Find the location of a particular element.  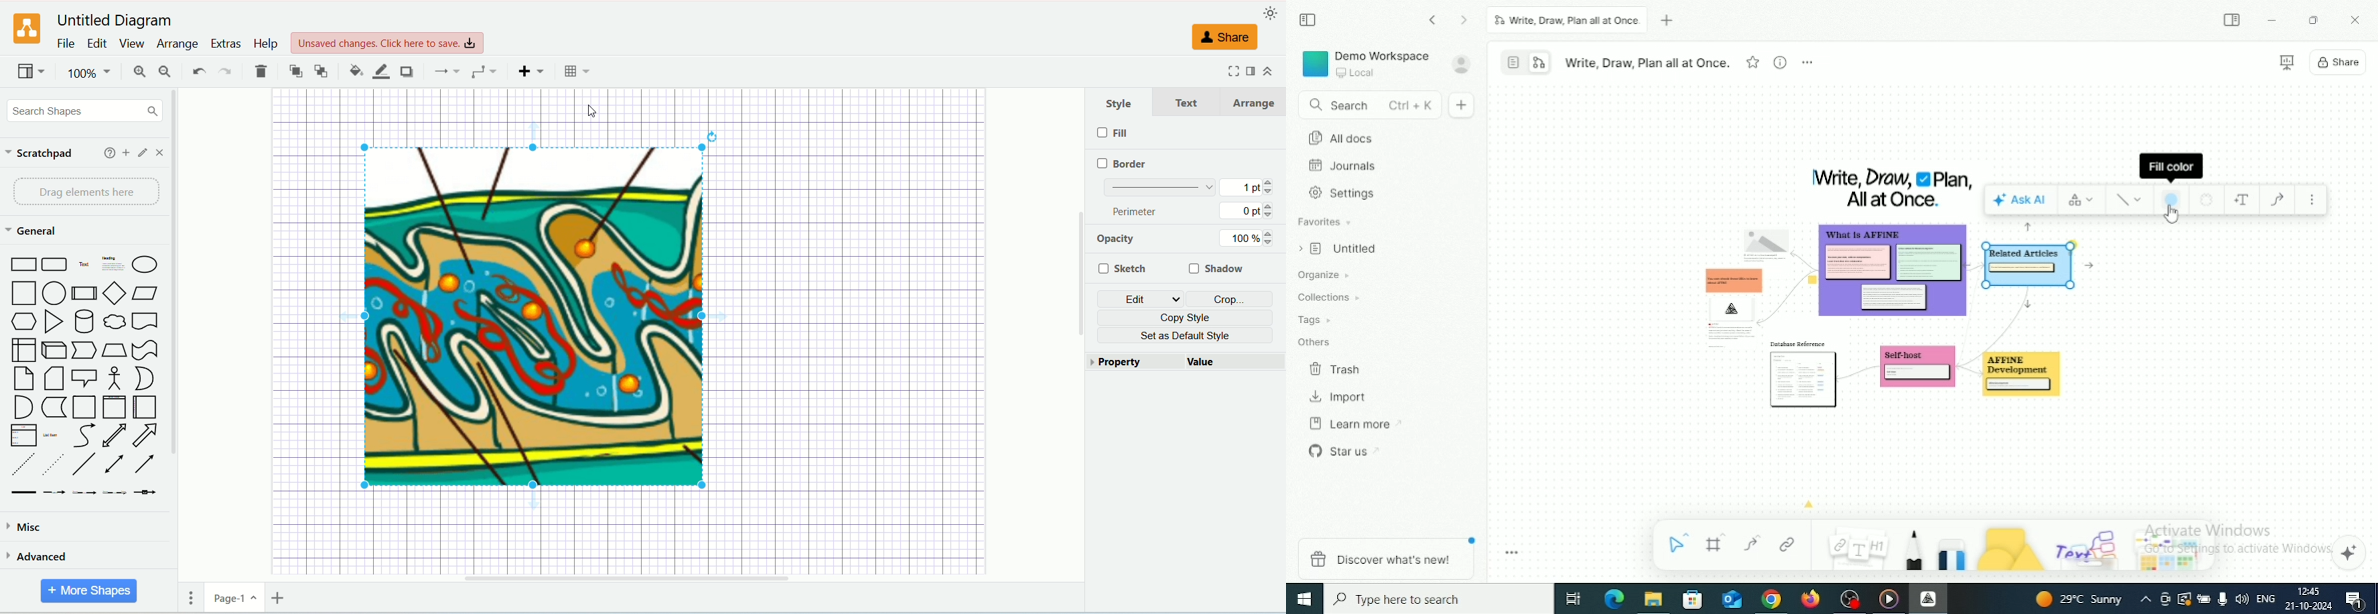

Square is located at coordinates (24, 294).